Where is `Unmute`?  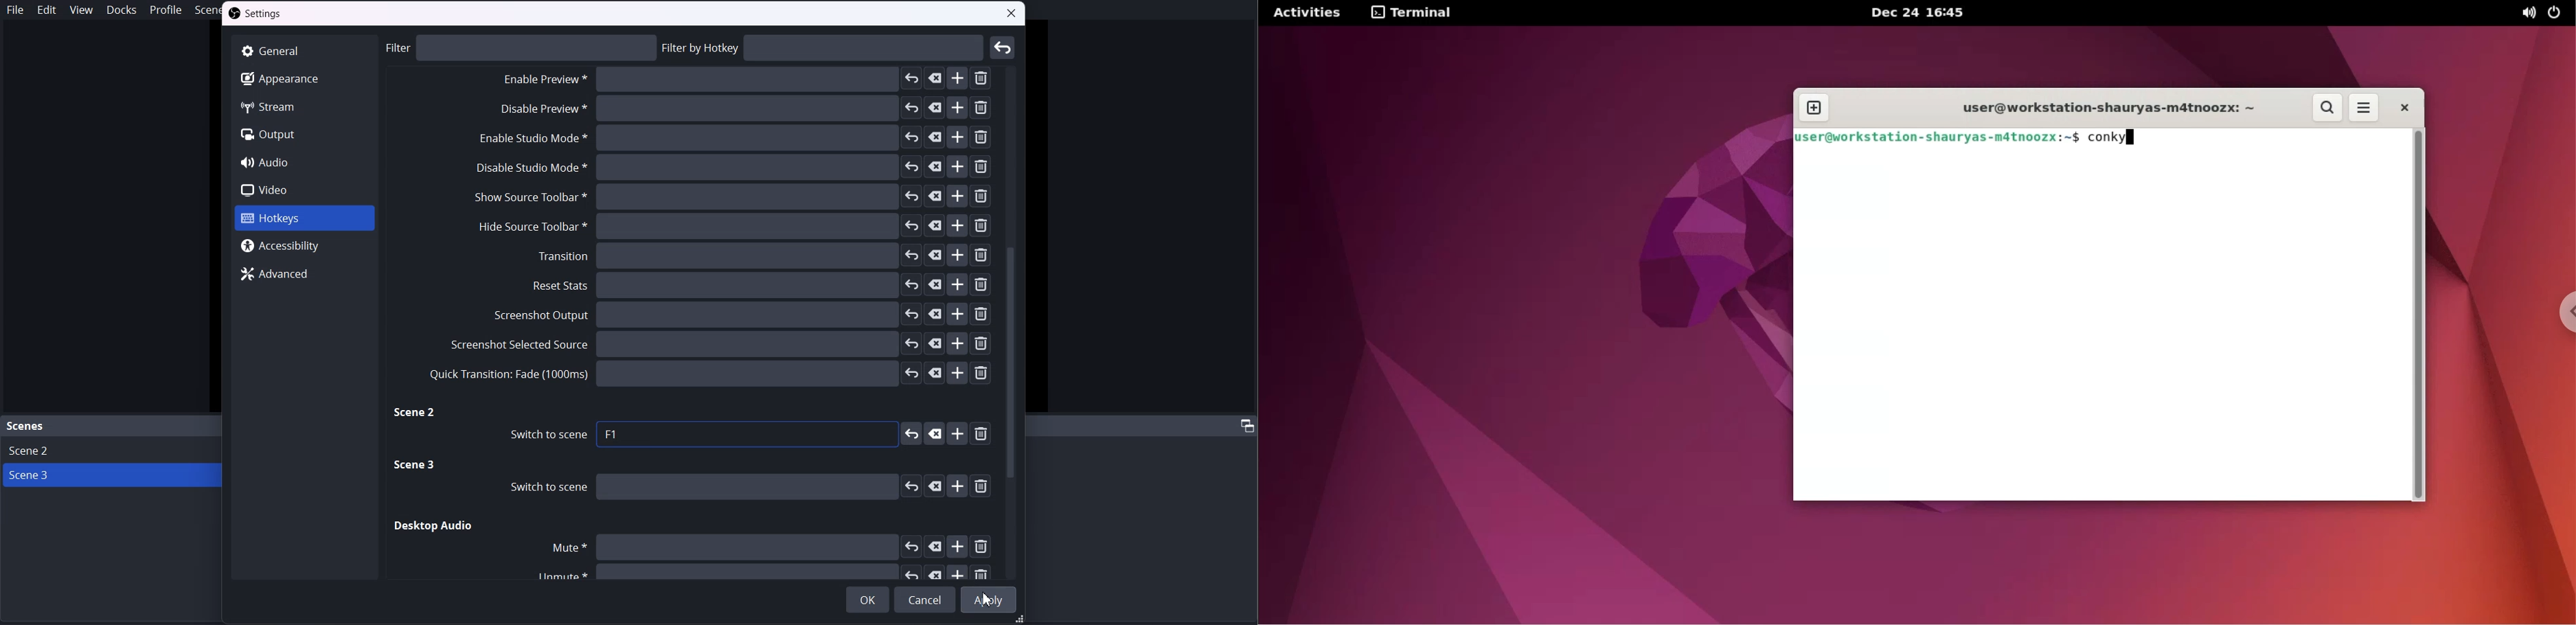 Unmute is located at coordinates (757, 572).